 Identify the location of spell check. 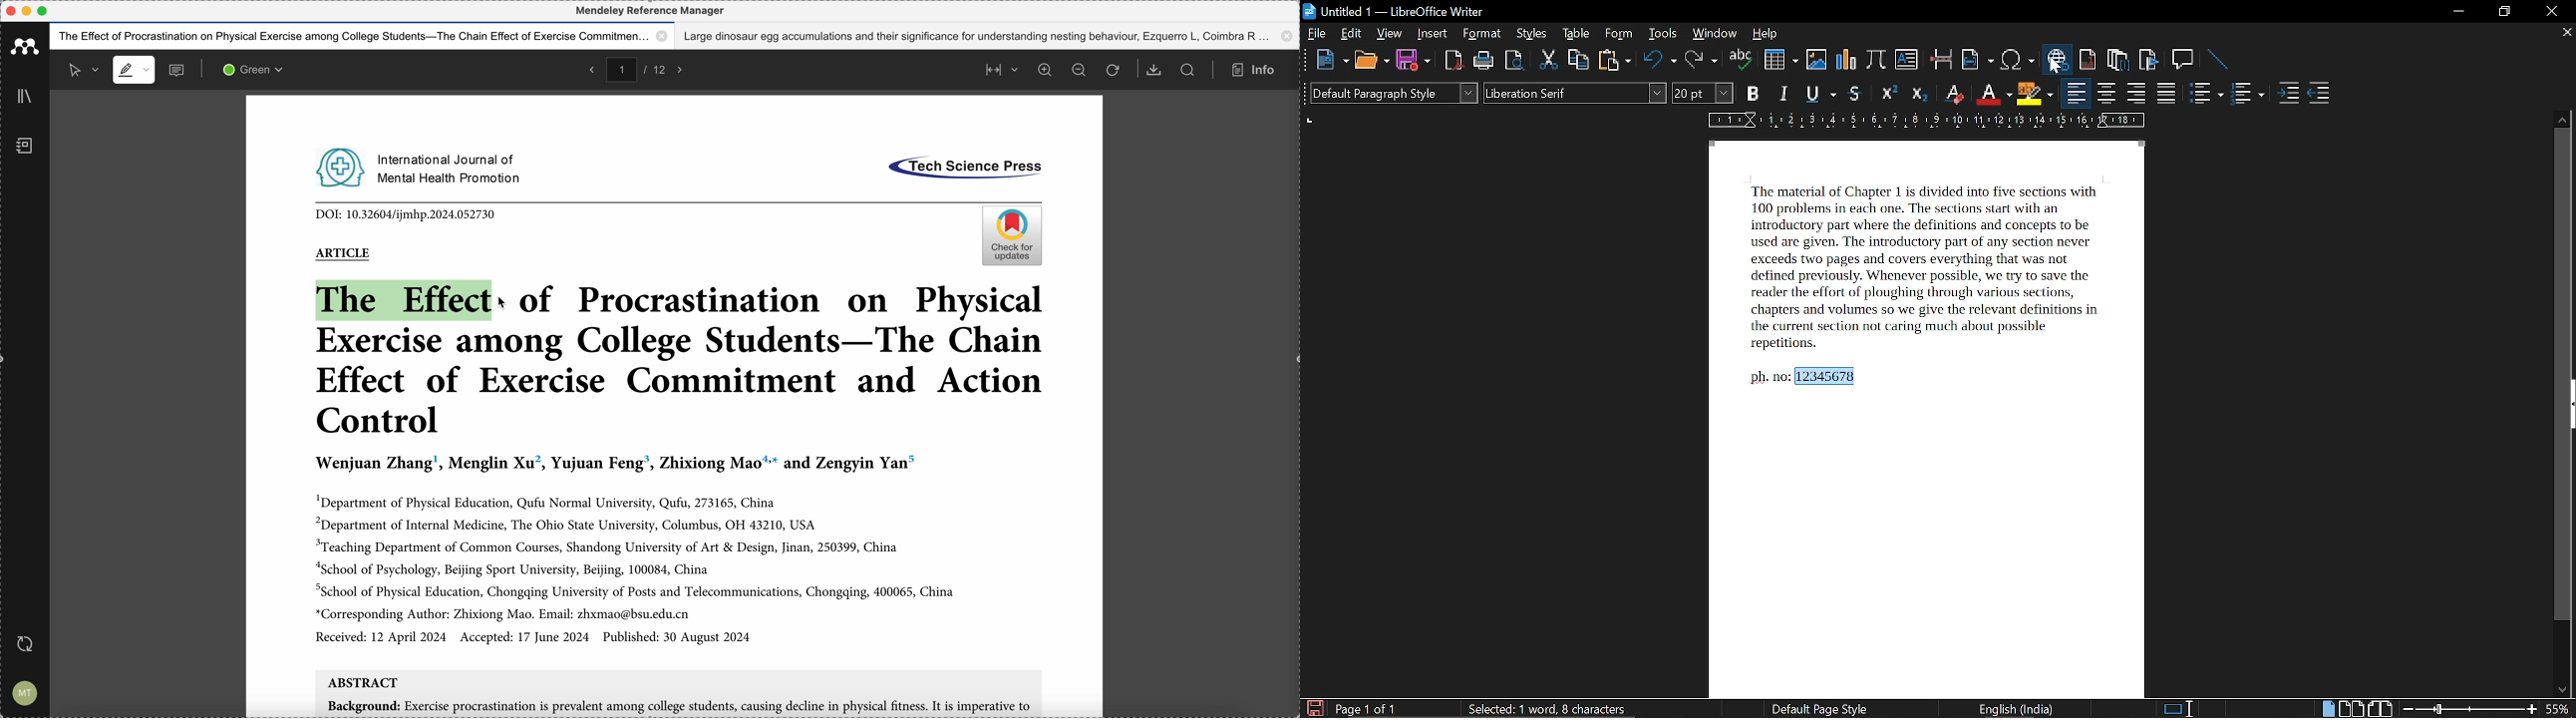
(1742, 61).